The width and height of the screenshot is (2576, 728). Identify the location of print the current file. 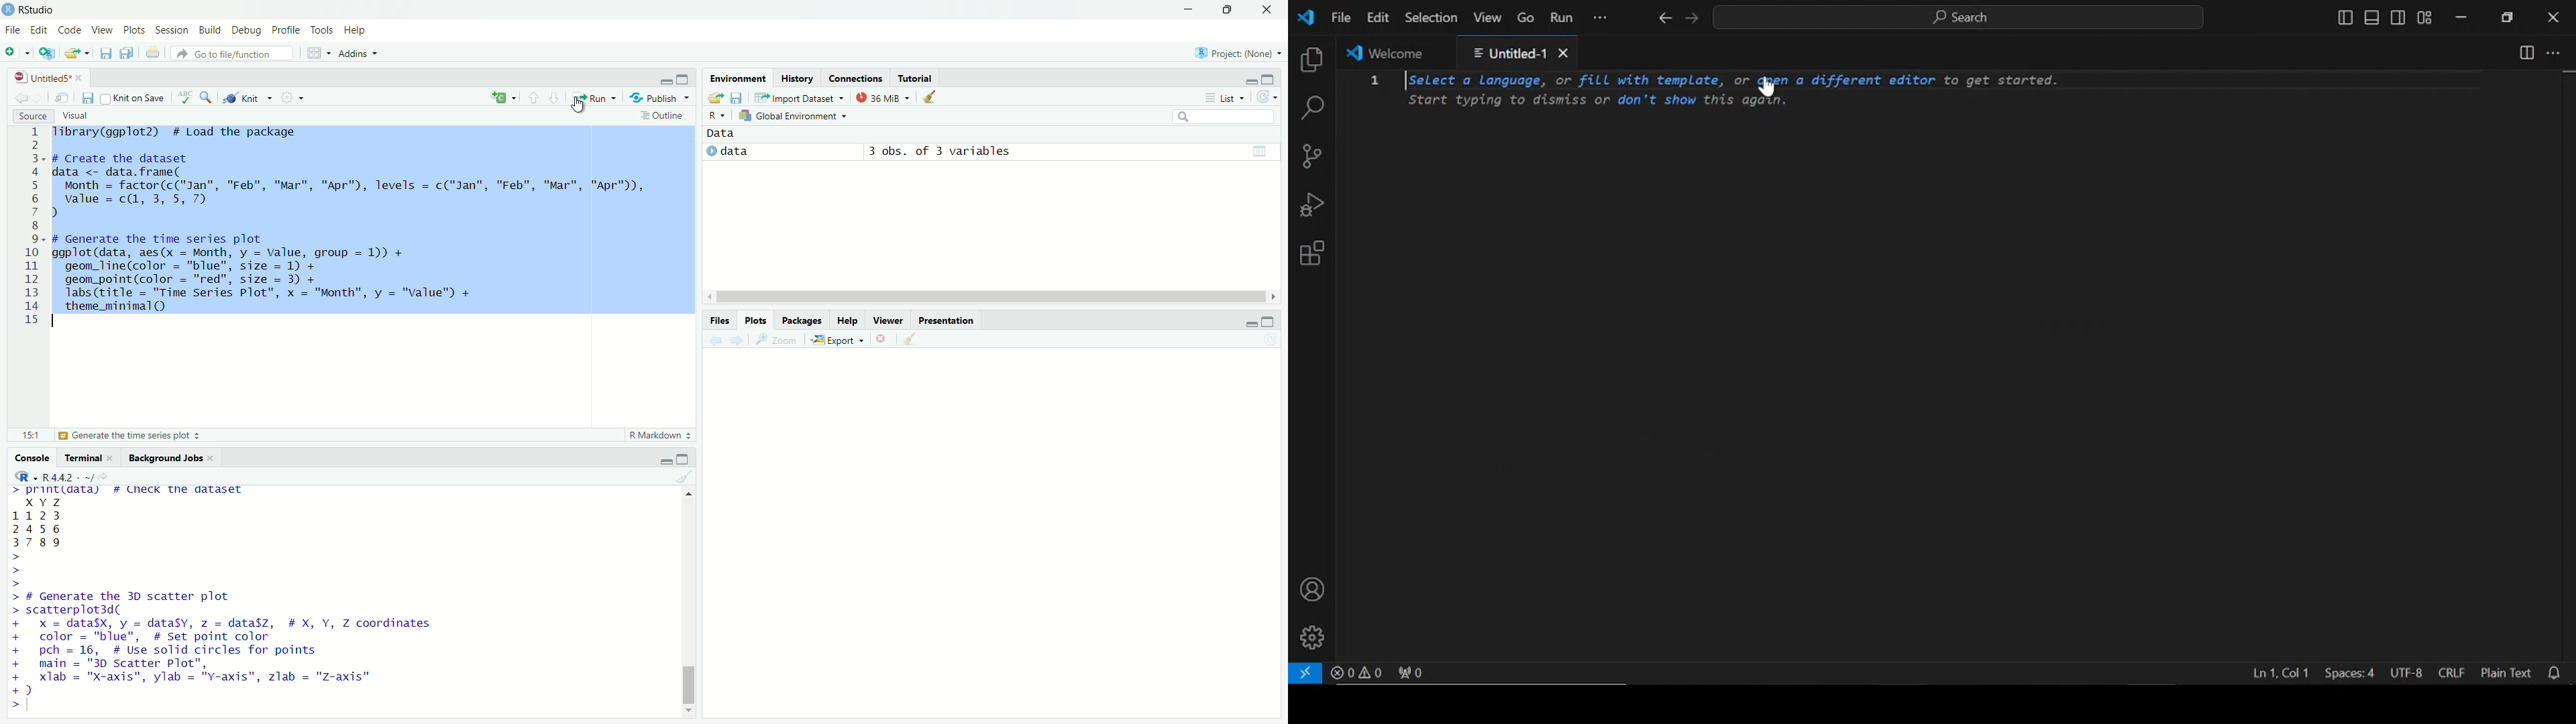
(152, 52).